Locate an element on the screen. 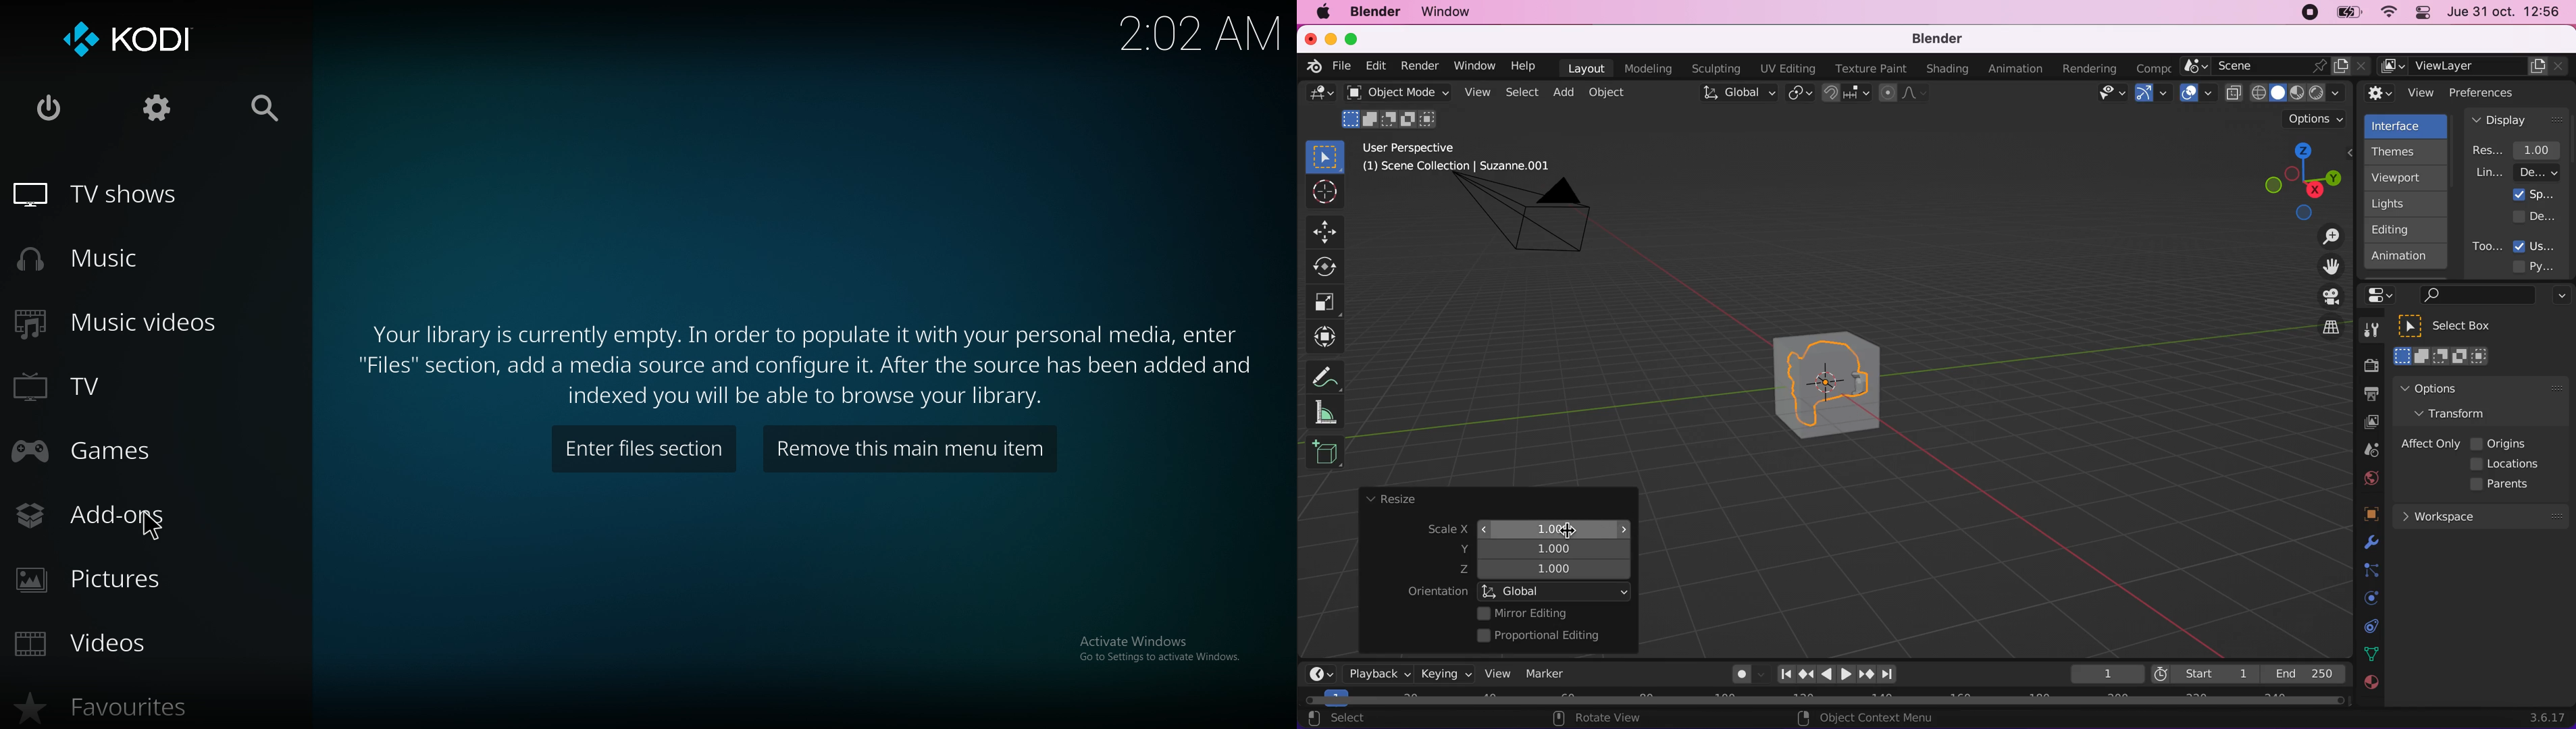 This screenshot has height=756, width=2576. texture paint is located at coordinates (1869, 68).